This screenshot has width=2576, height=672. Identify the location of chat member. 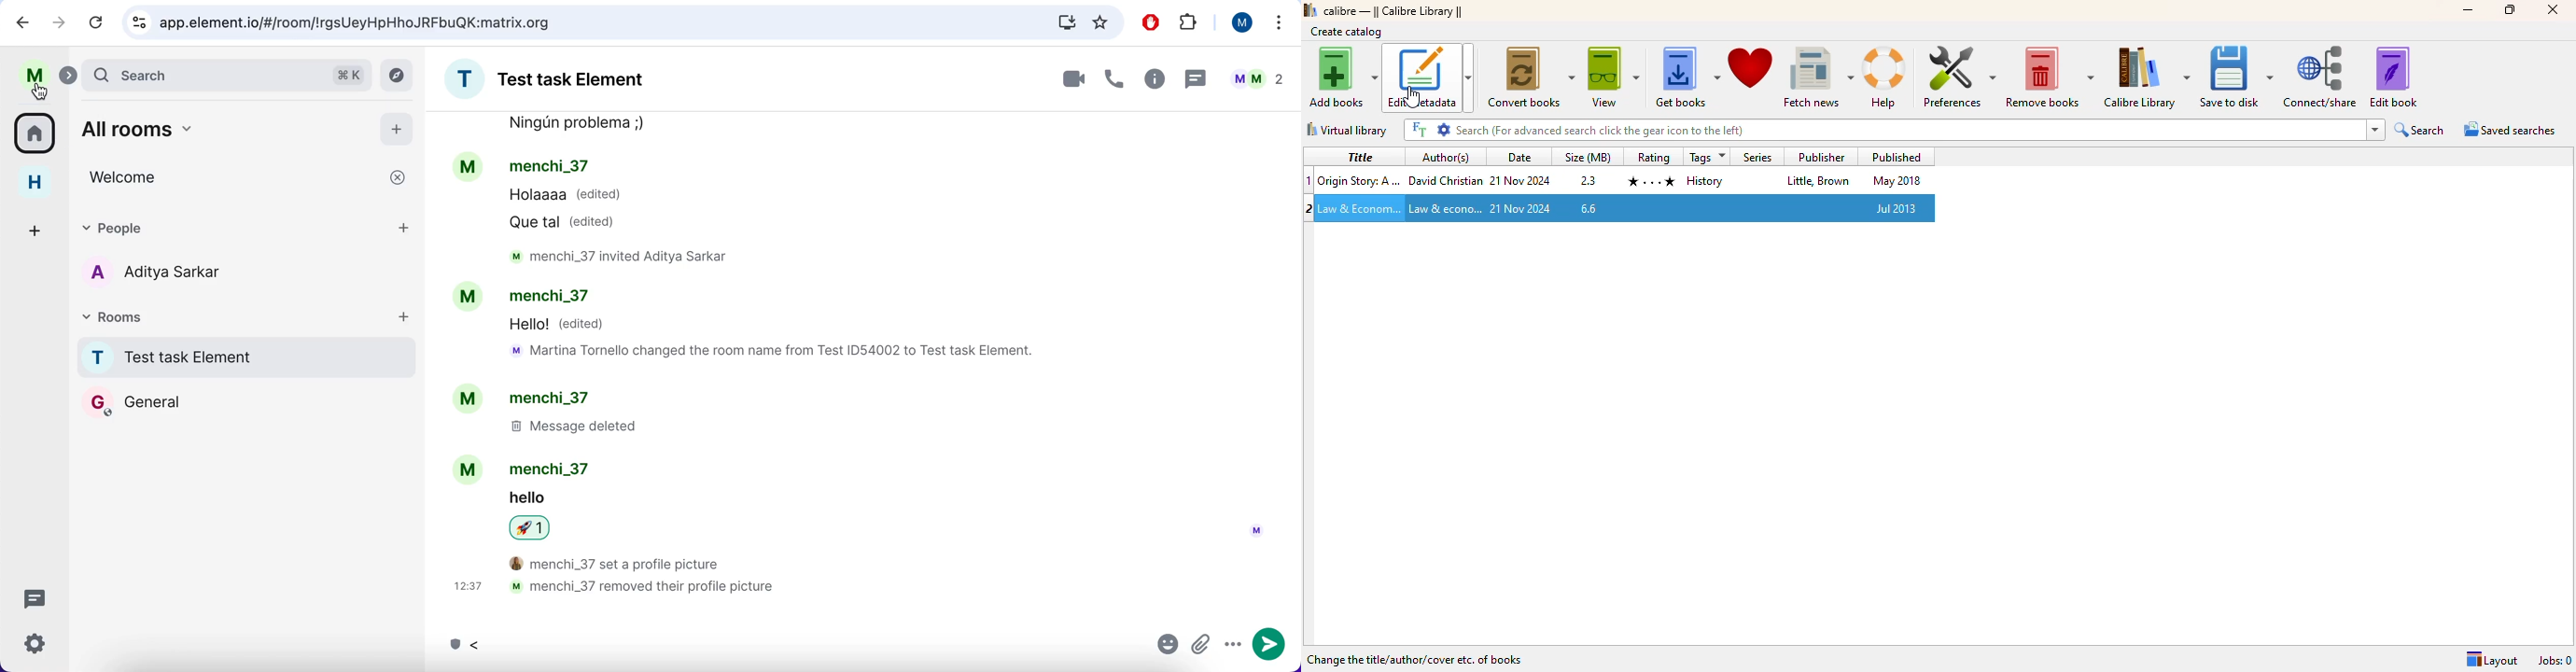
(190, 272).